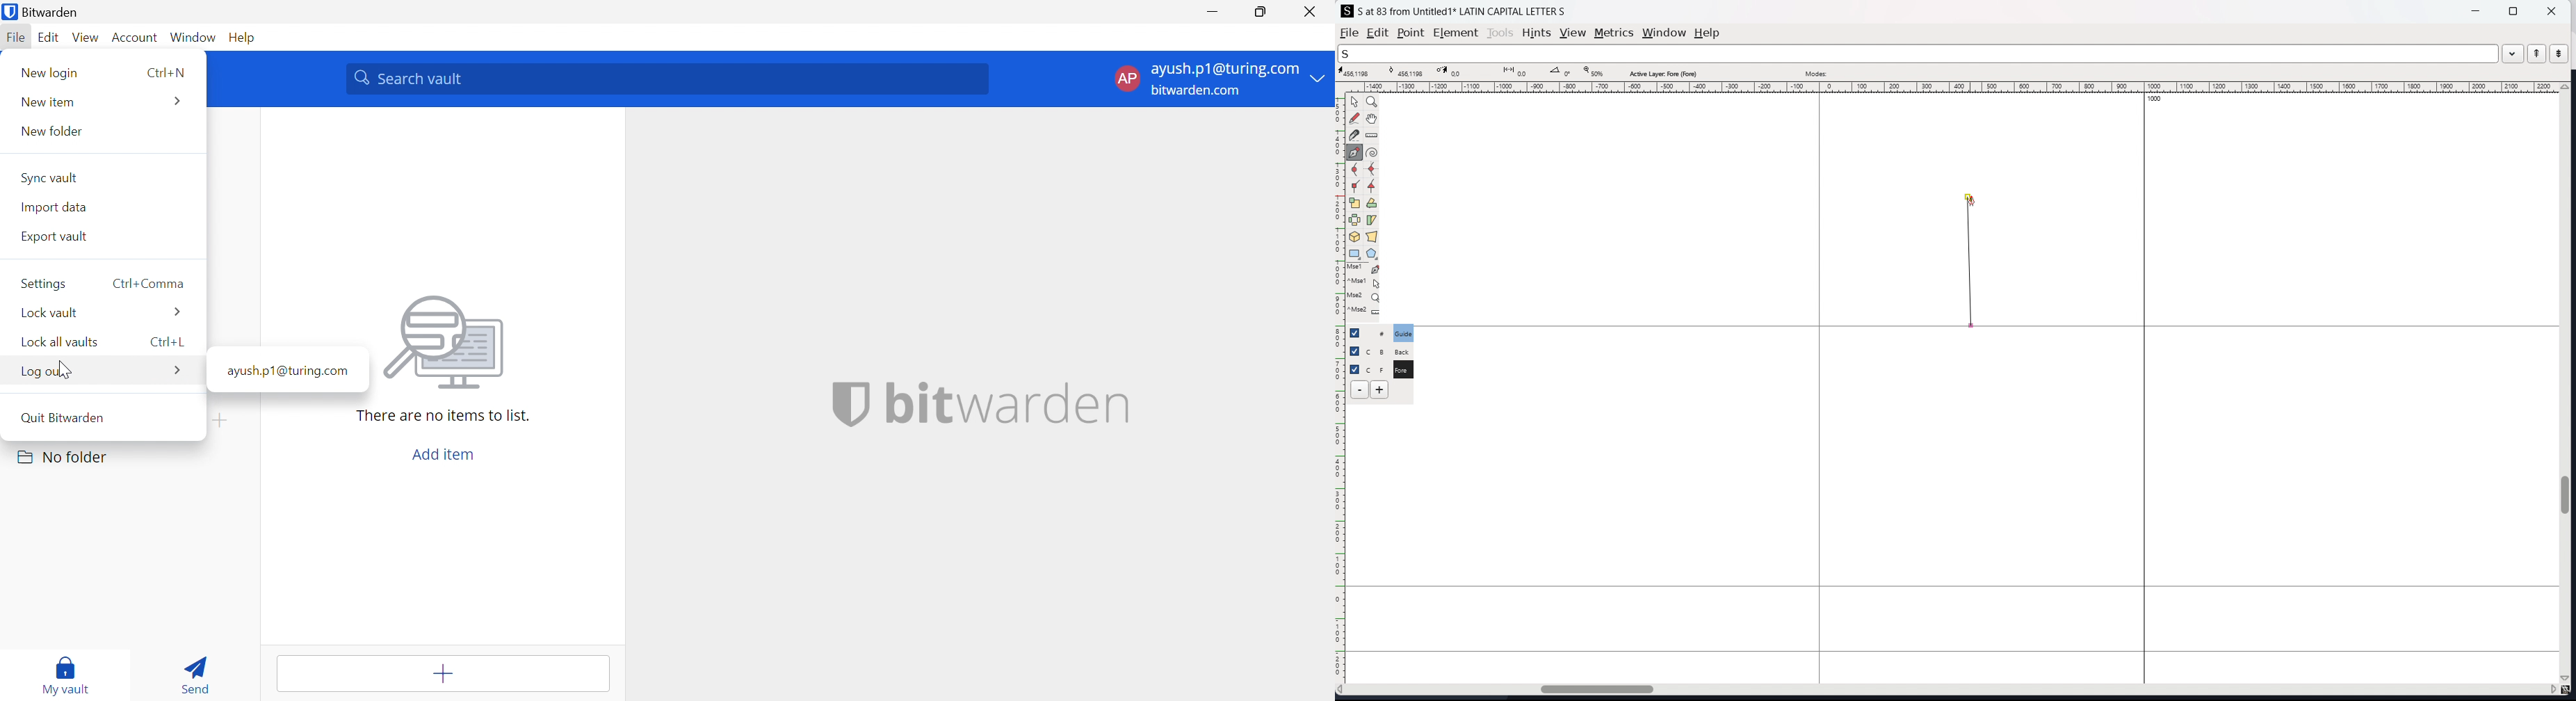 The image size is (2576, 728). What do you see at coordinates (2551, 10) in the screenshot?
I see `close` at bounding box center [2551, 10].